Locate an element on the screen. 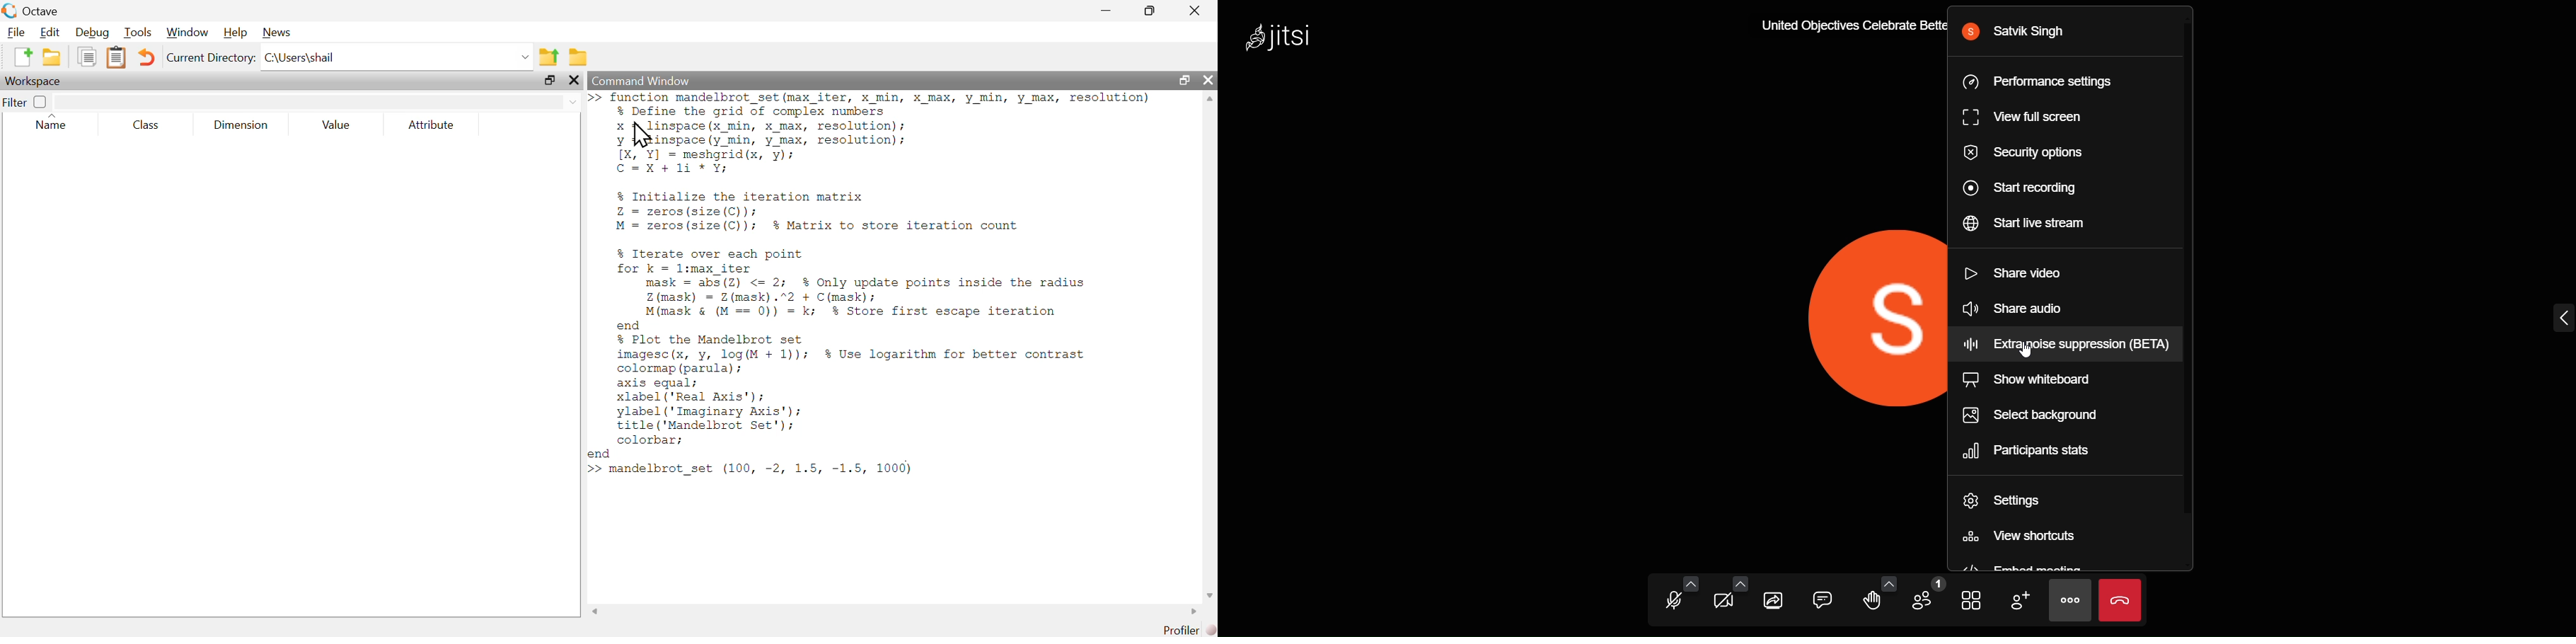 Image resolution: width=2576 pixels, height=644 pixels. maximize is located at coordinates (1150, 10).